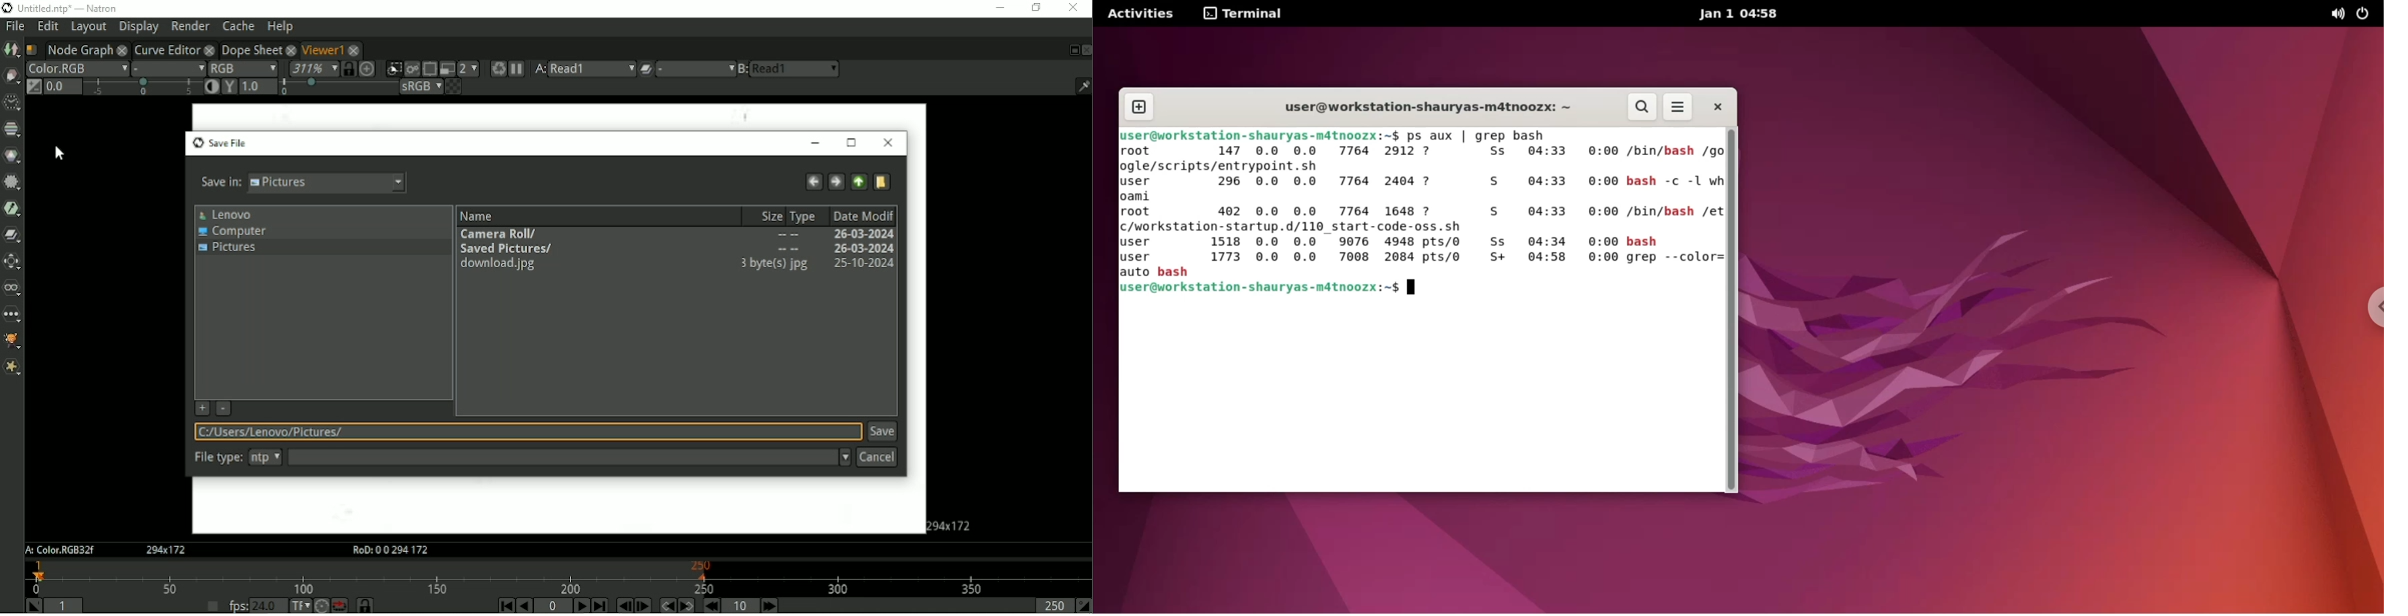  What do you see at coordinates (63, 87) in the screenshot?
I see `Gain` at bounding box center [63, 87].